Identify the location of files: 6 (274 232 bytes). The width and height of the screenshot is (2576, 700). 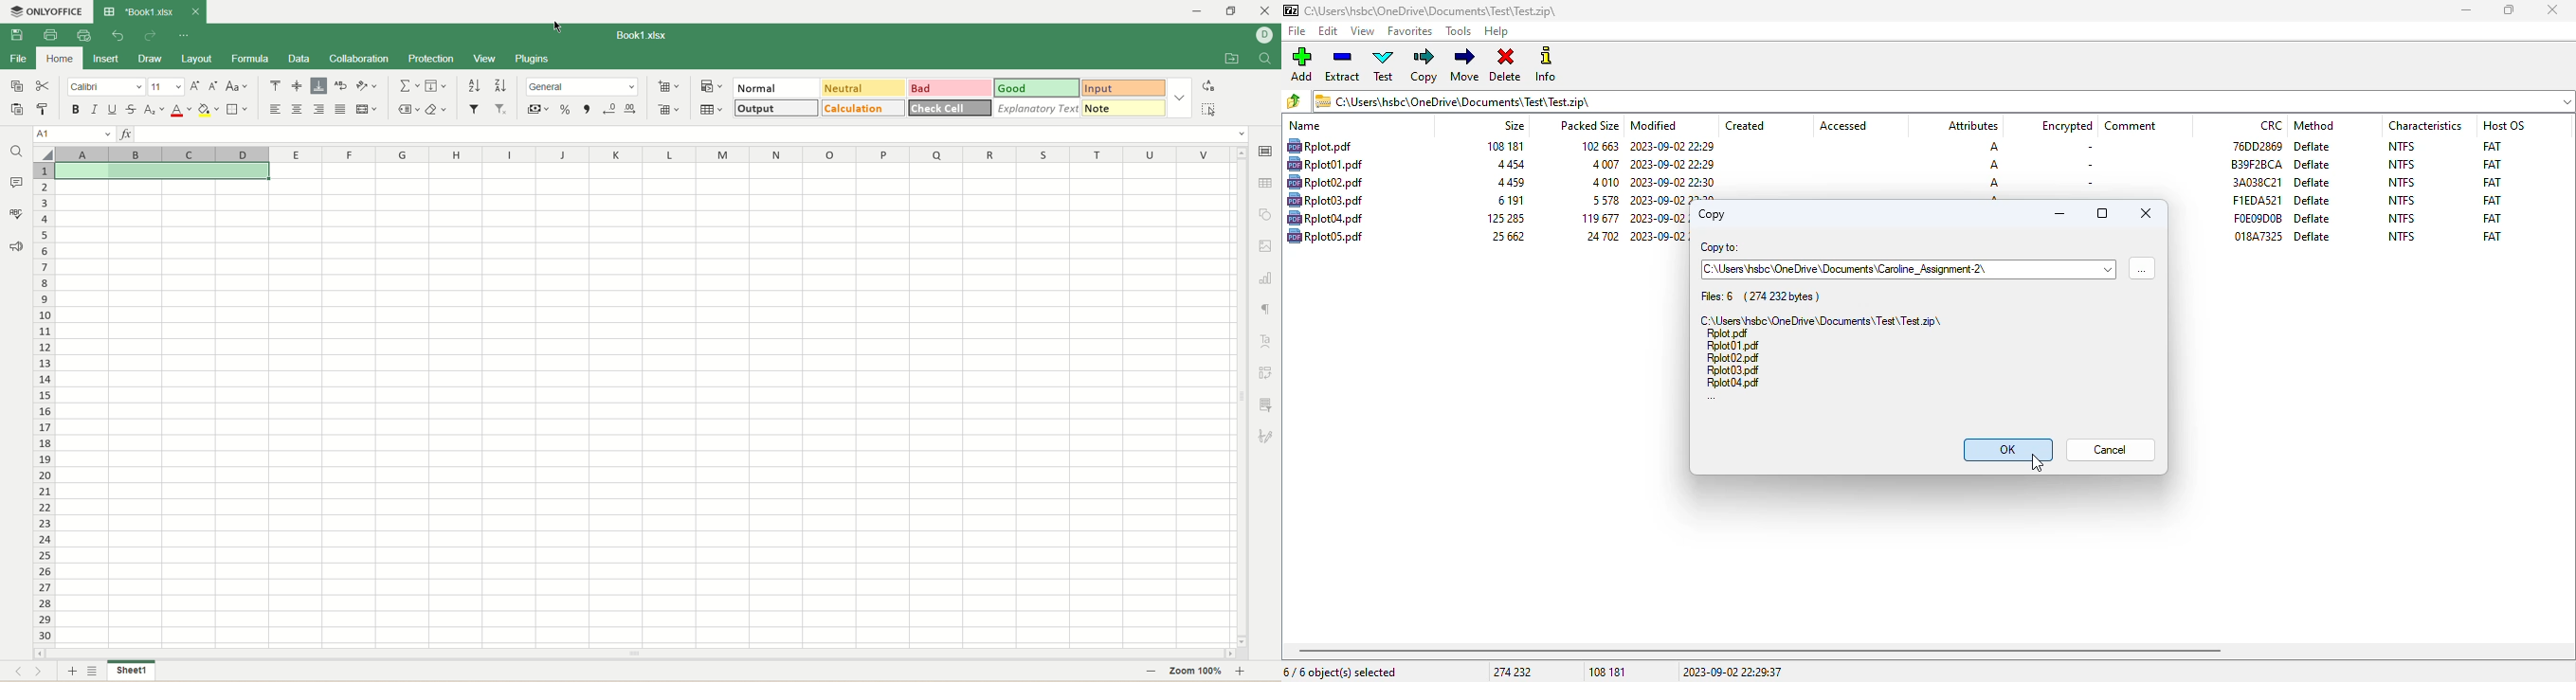
(1762, 296).